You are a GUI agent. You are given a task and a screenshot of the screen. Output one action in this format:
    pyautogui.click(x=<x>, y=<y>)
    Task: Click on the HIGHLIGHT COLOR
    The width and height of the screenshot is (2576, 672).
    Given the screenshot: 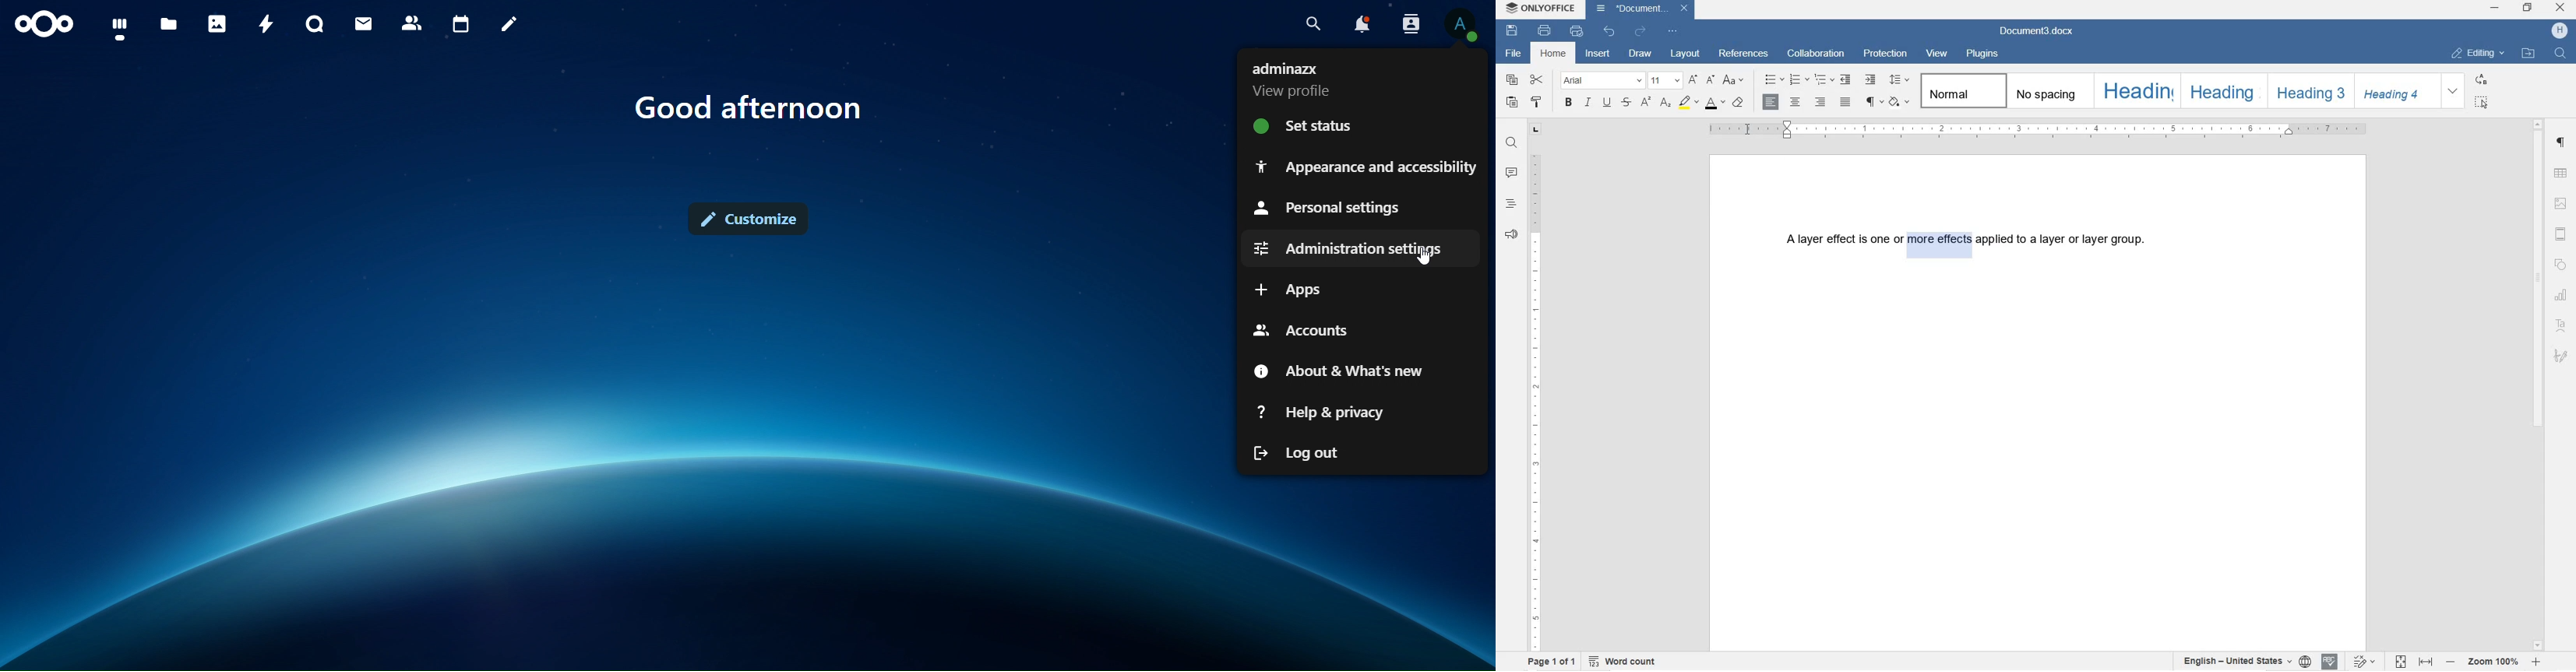 What is the action you would take?
    pyautogui.click(x=1688, y=102)
    